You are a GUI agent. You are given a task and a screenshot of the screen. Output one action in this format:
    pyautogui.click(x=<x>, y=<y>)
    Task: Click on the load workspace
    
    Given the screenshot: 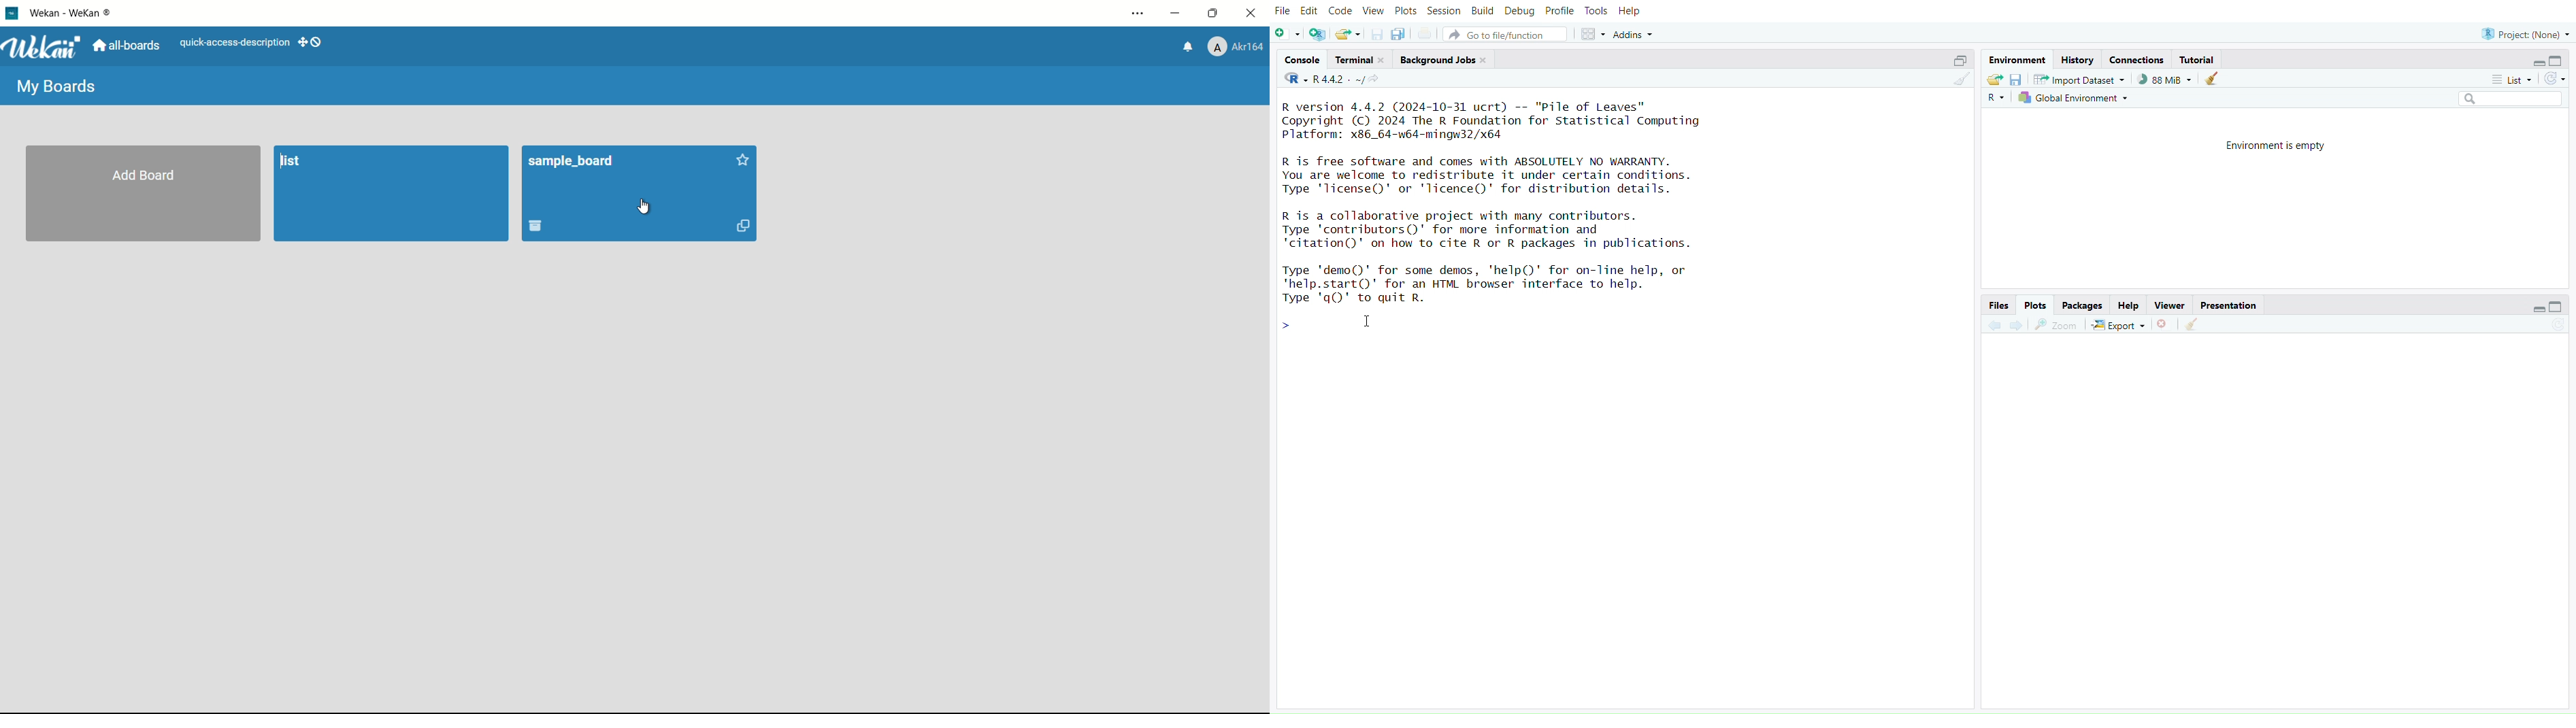 What is the action you would take?
    pyautogui.click(x=1995, y=80)
    